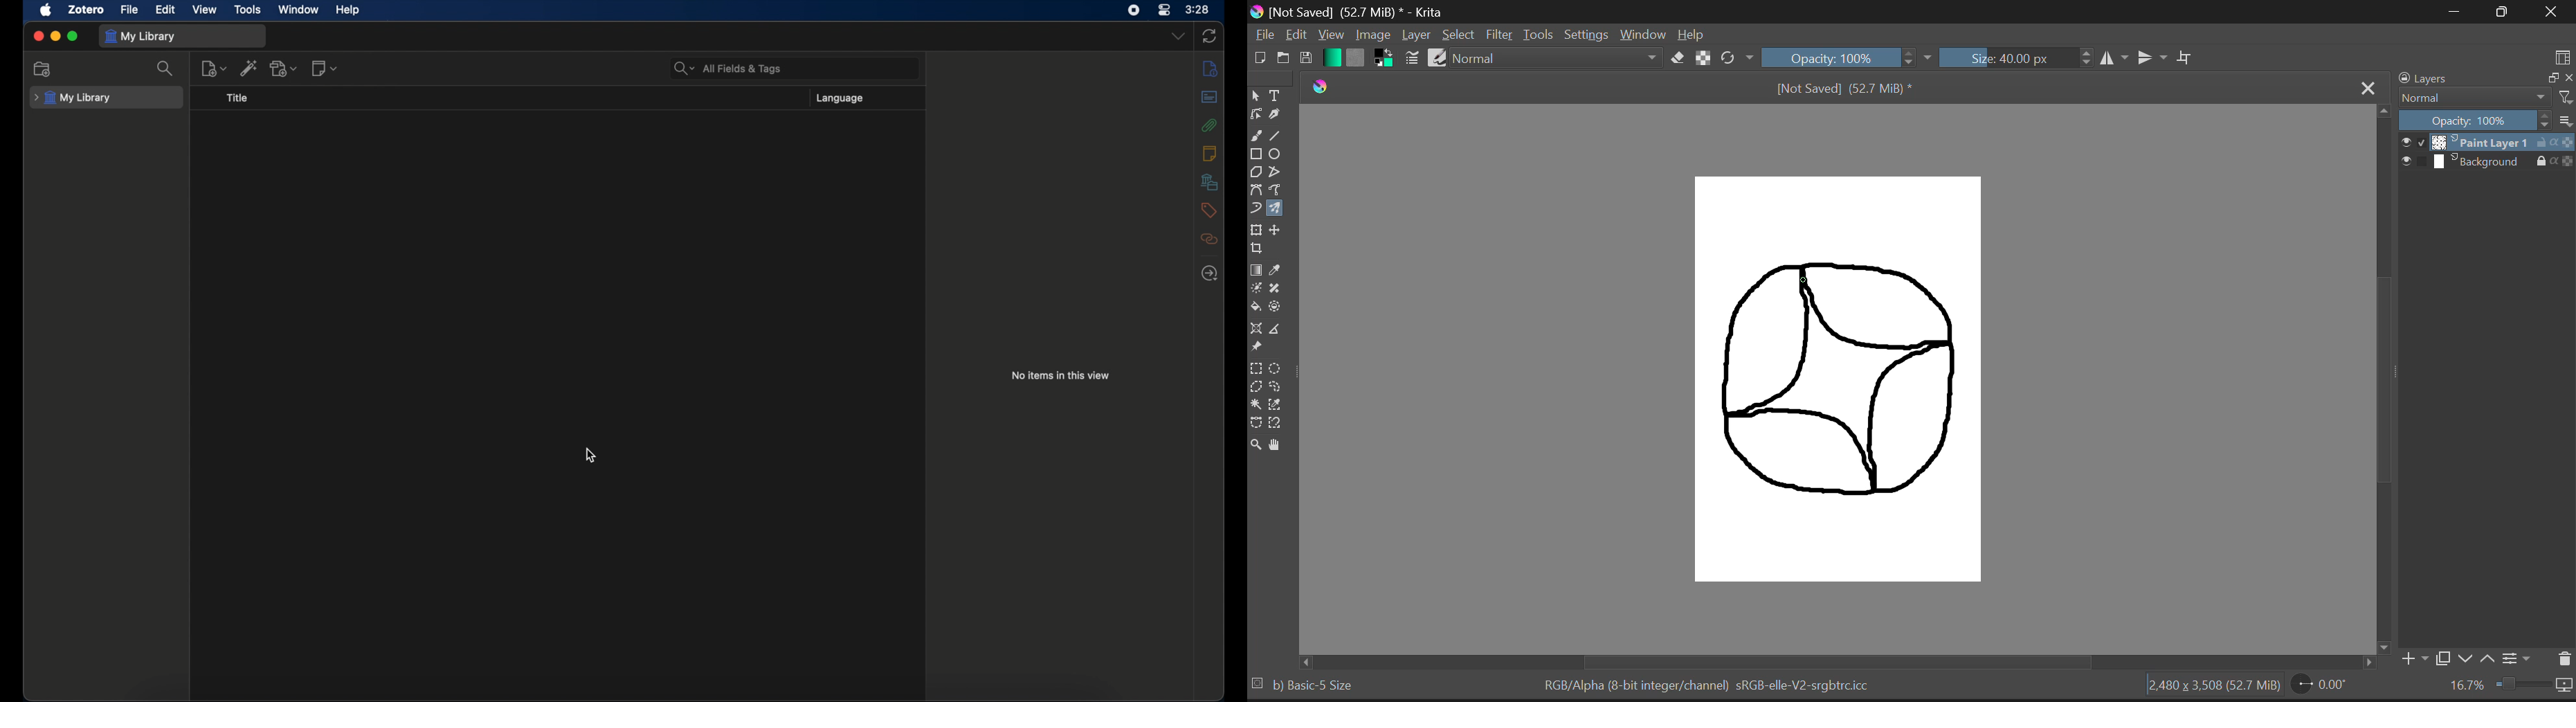  Describe the element at coordinates (1198, 8) in the screenshot. I see `time (3:28)` at that location.